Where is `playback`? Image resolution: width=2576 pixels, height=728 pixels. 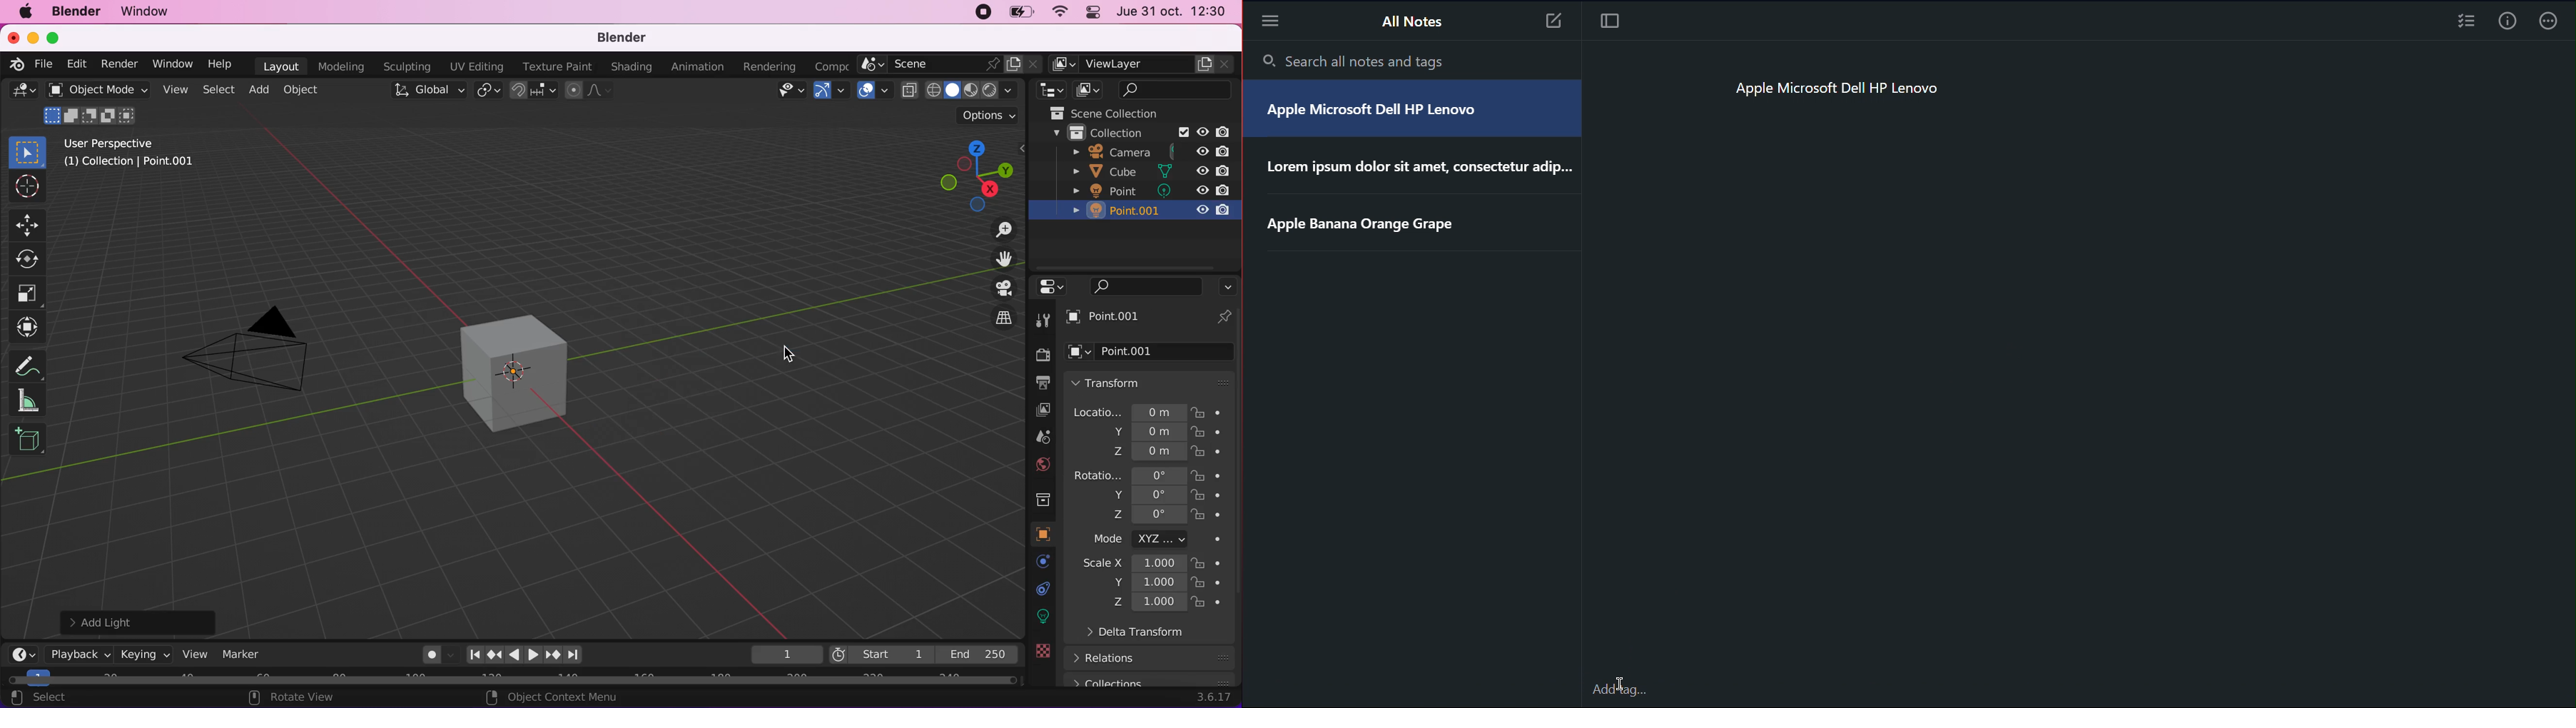 playback is located at coordinates (74, 653).